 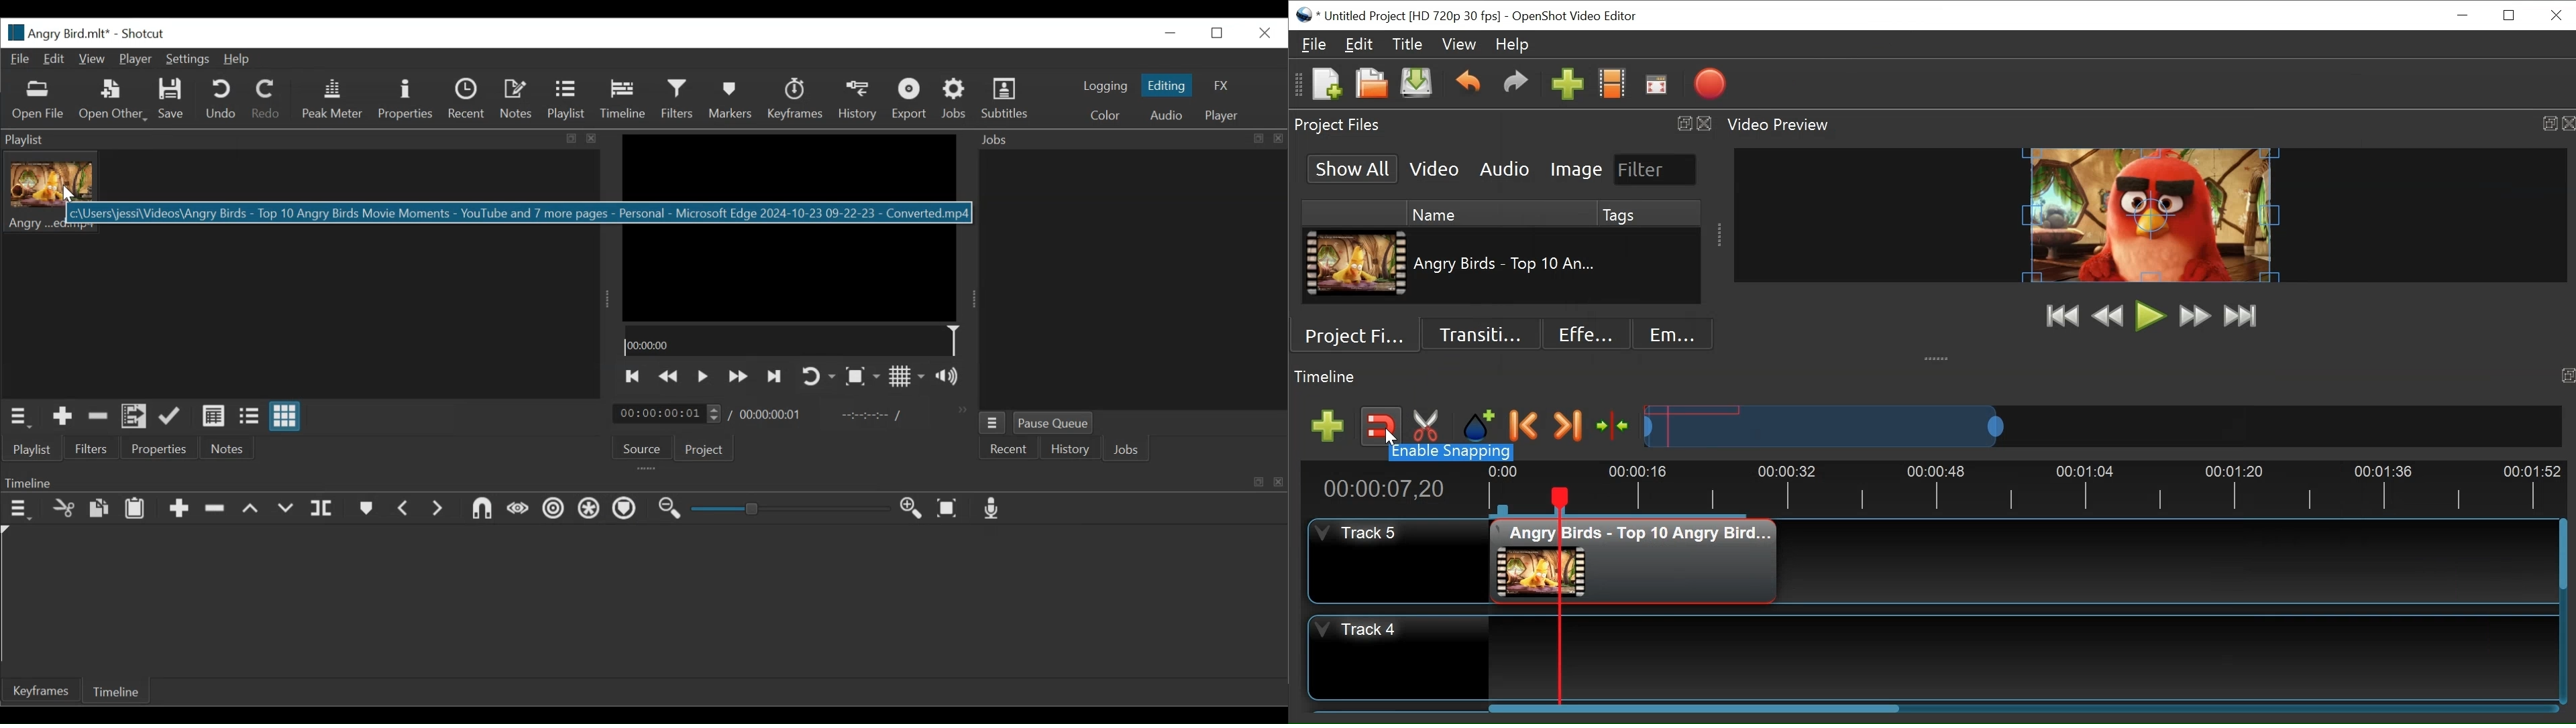 What do you see at coordinates (861, 377) in the screenshot?
I see `Toggle Zoom` at bounding box center [861, 377].